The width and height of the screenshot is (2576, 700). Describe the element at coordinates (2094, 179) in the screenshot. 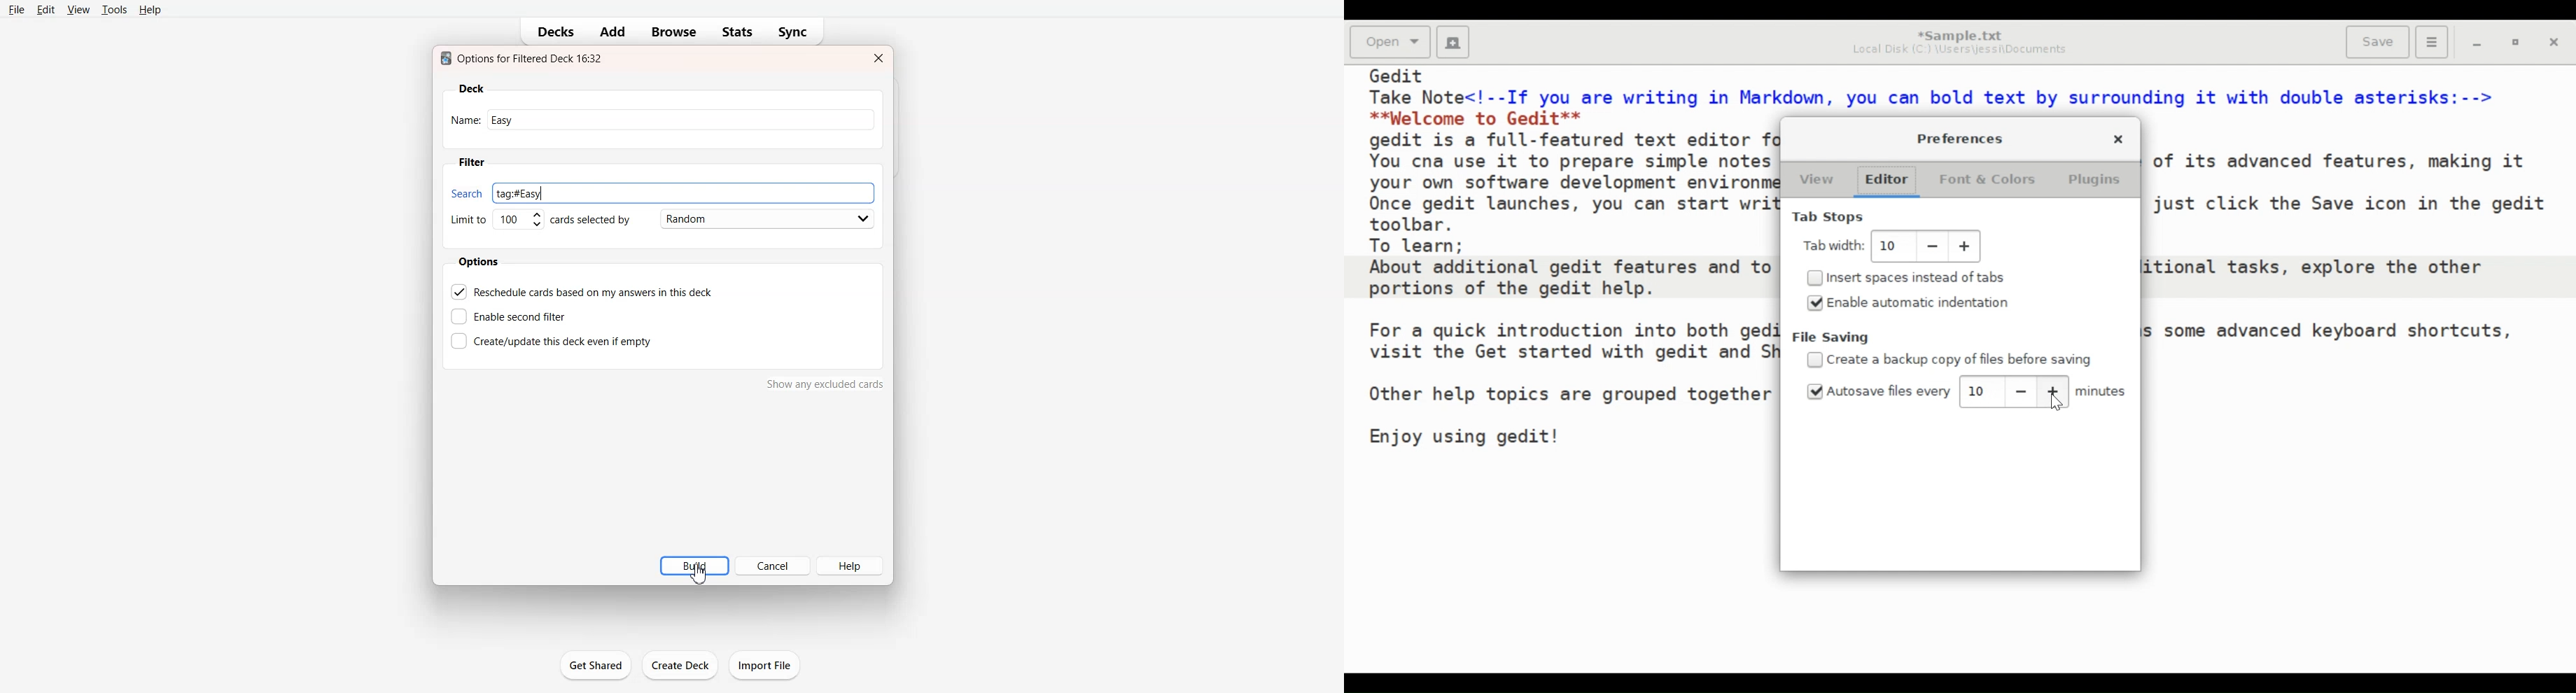

I see `Plugins` at that location.